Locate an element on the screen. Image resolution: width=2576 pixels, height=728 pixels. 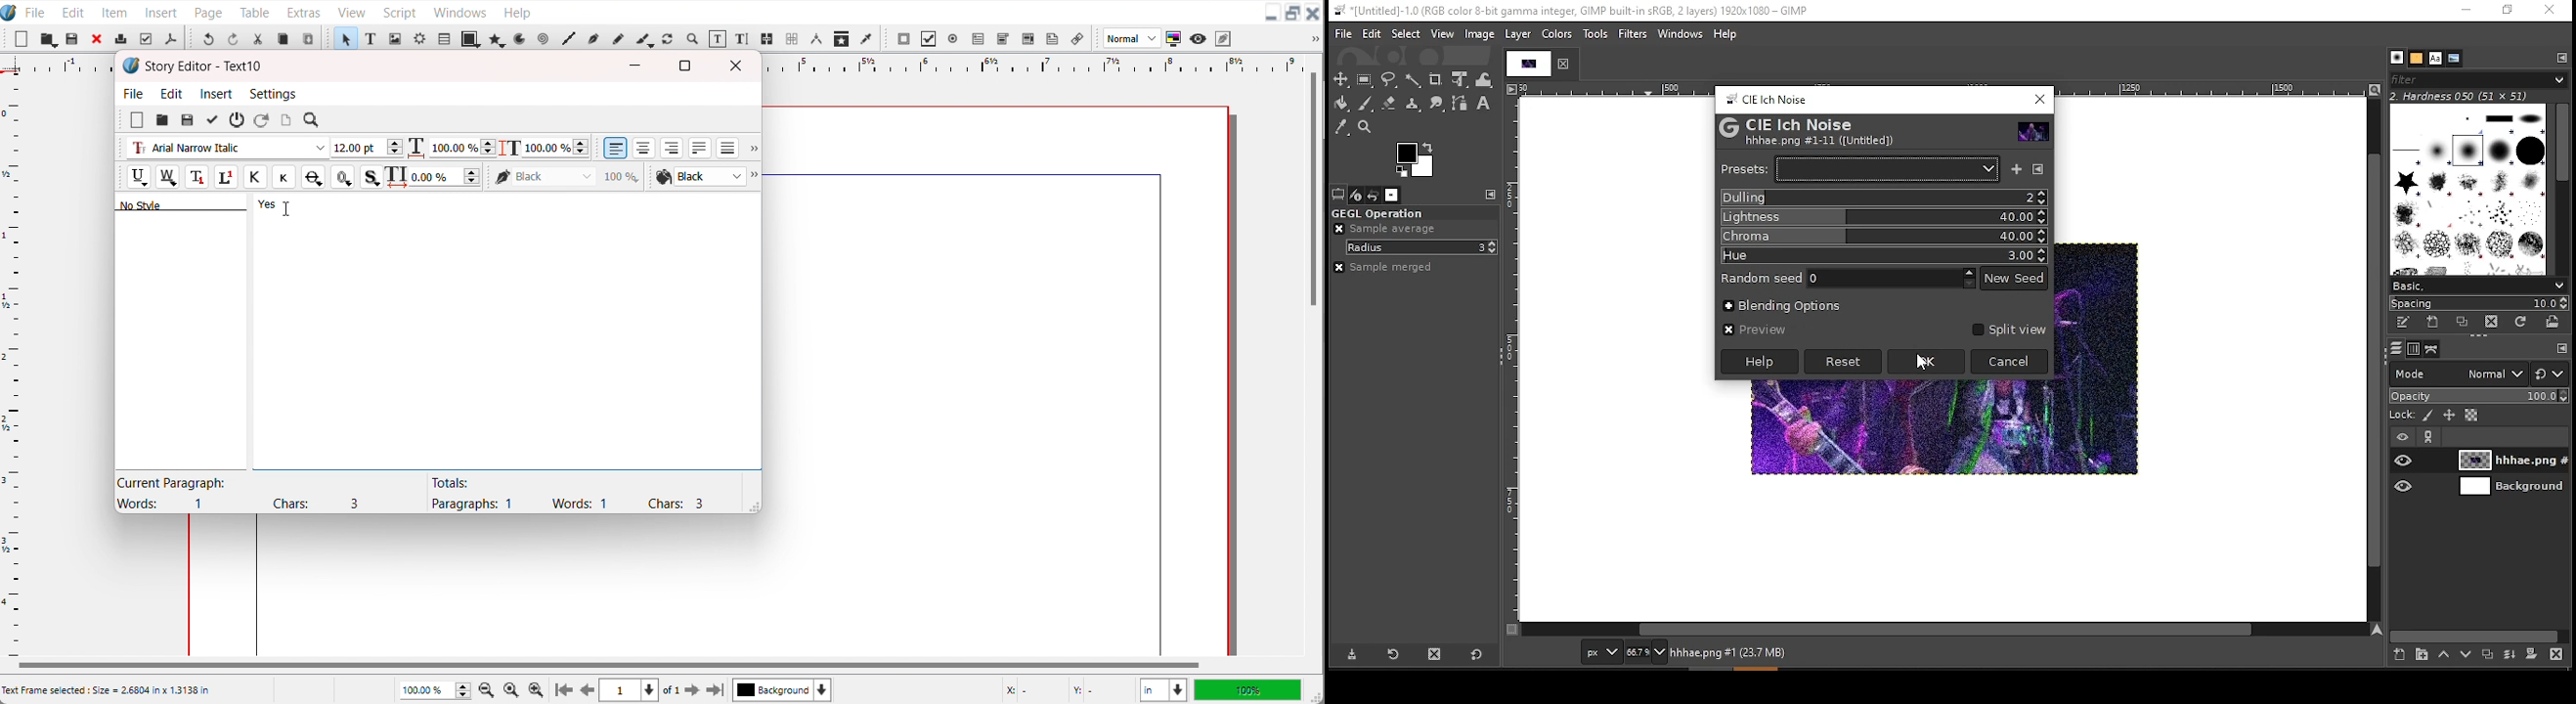
Underline is located at coordinates (138, 177).